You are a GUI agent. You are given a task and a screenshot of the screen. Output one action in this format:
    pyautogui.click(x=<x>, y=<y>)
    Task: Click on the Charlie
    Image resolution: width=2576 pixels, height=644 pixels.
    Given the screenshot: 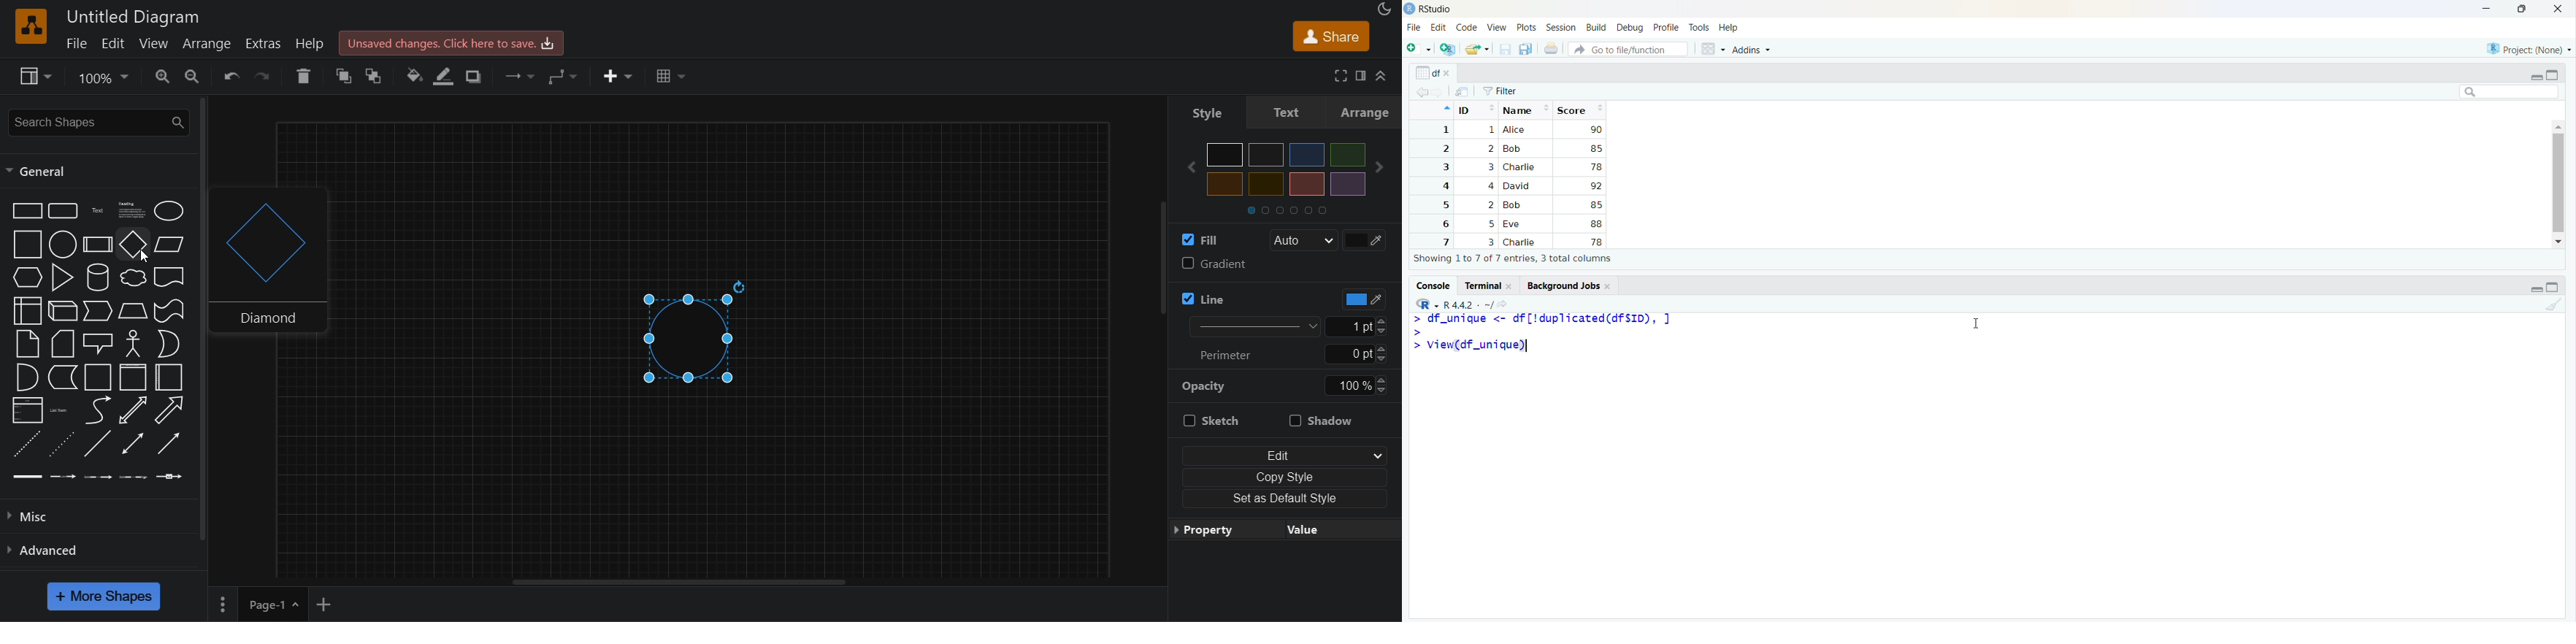 What is the action you would take?
    pyautogui.click(x=1521, y=242)
    